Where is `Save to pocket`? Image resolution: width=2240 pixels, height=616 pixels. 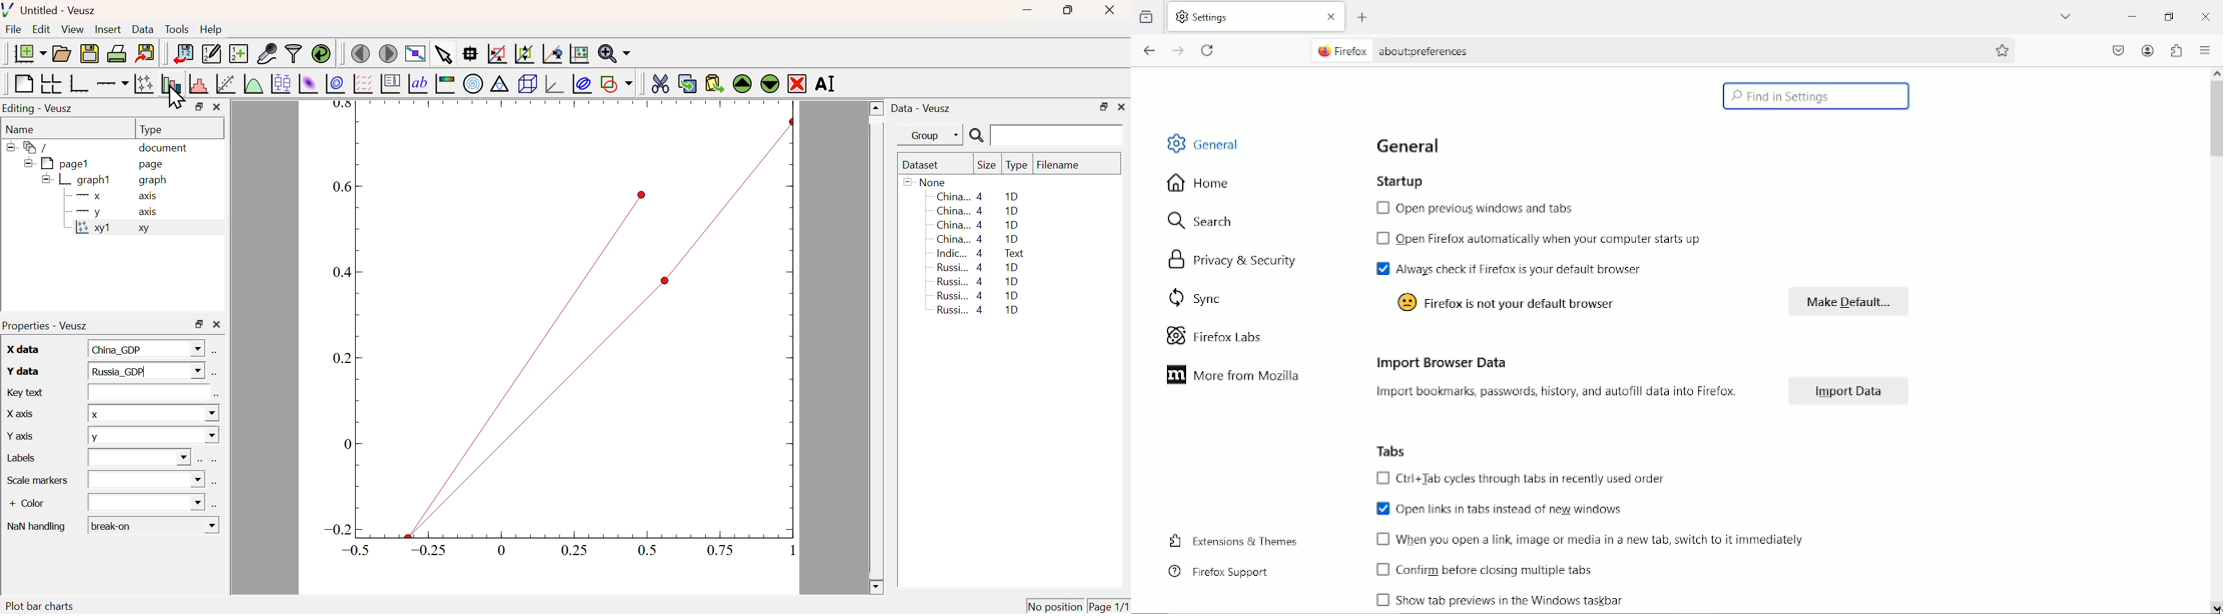
Save to pocket is located at coordinates (2118, 50).